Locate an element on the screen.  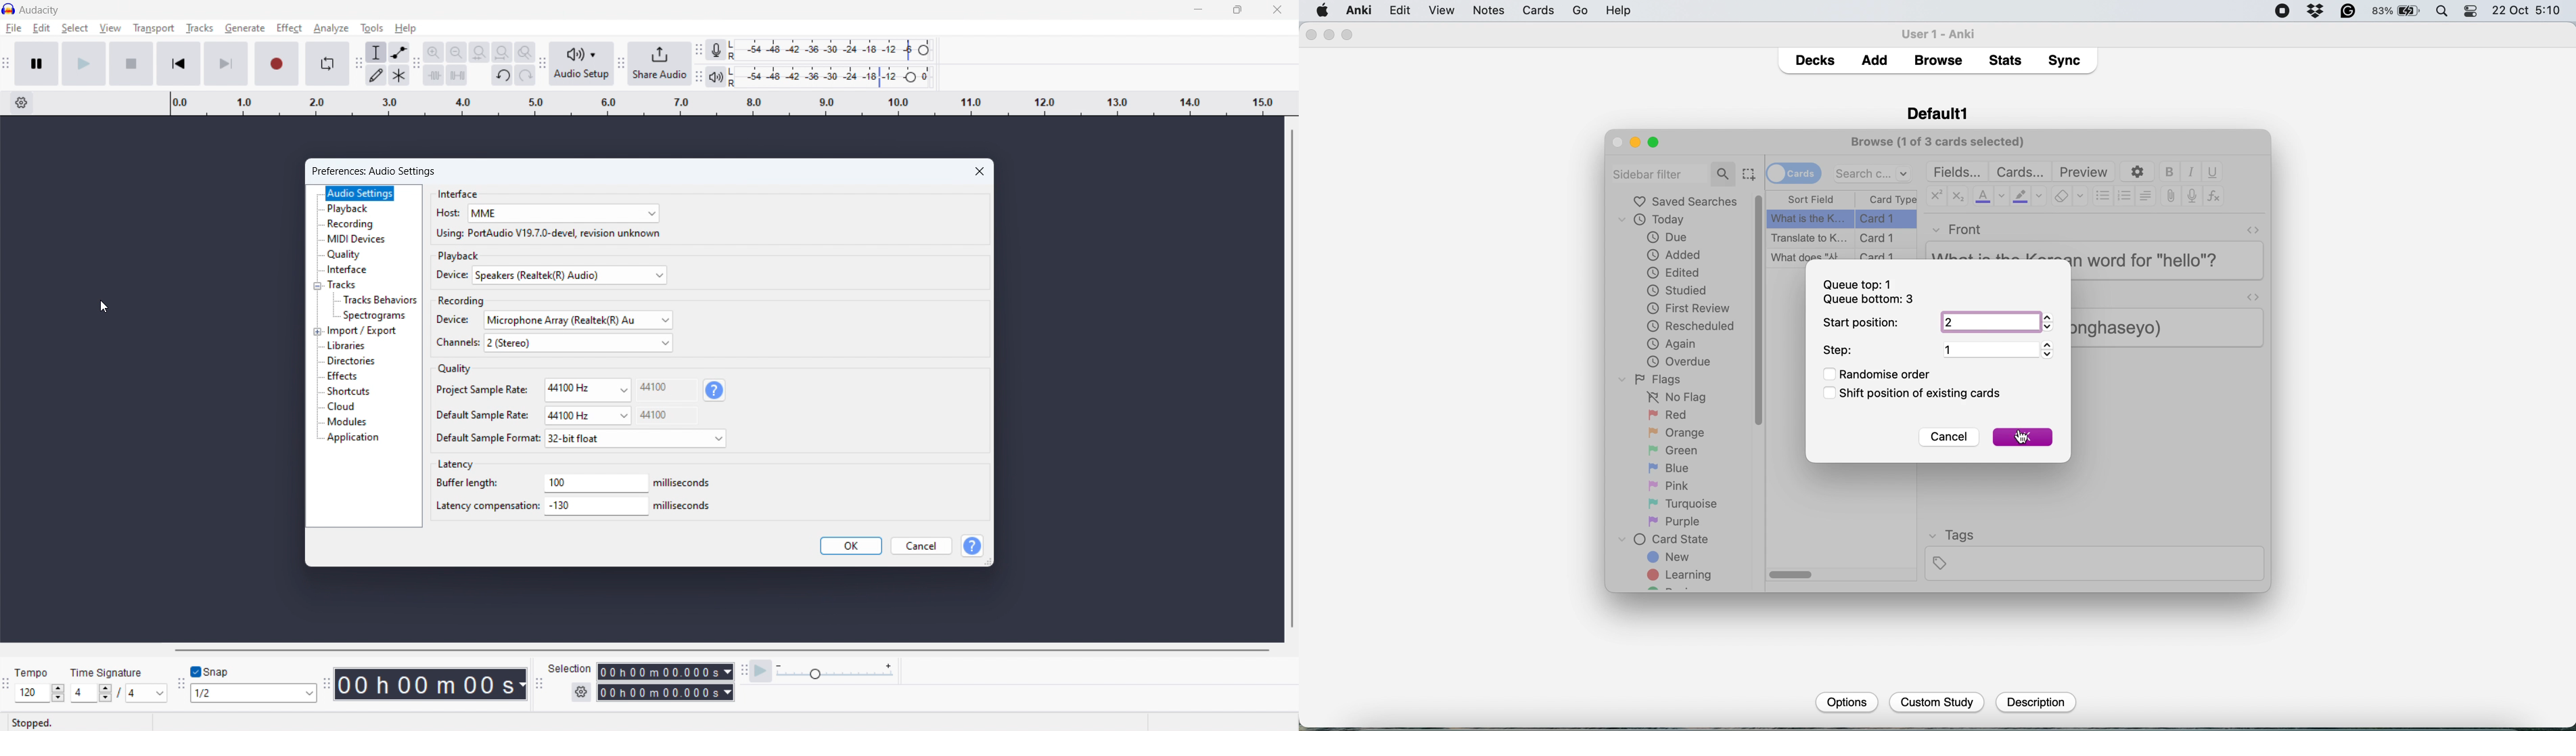
due is located at coordinates (1667, 237).